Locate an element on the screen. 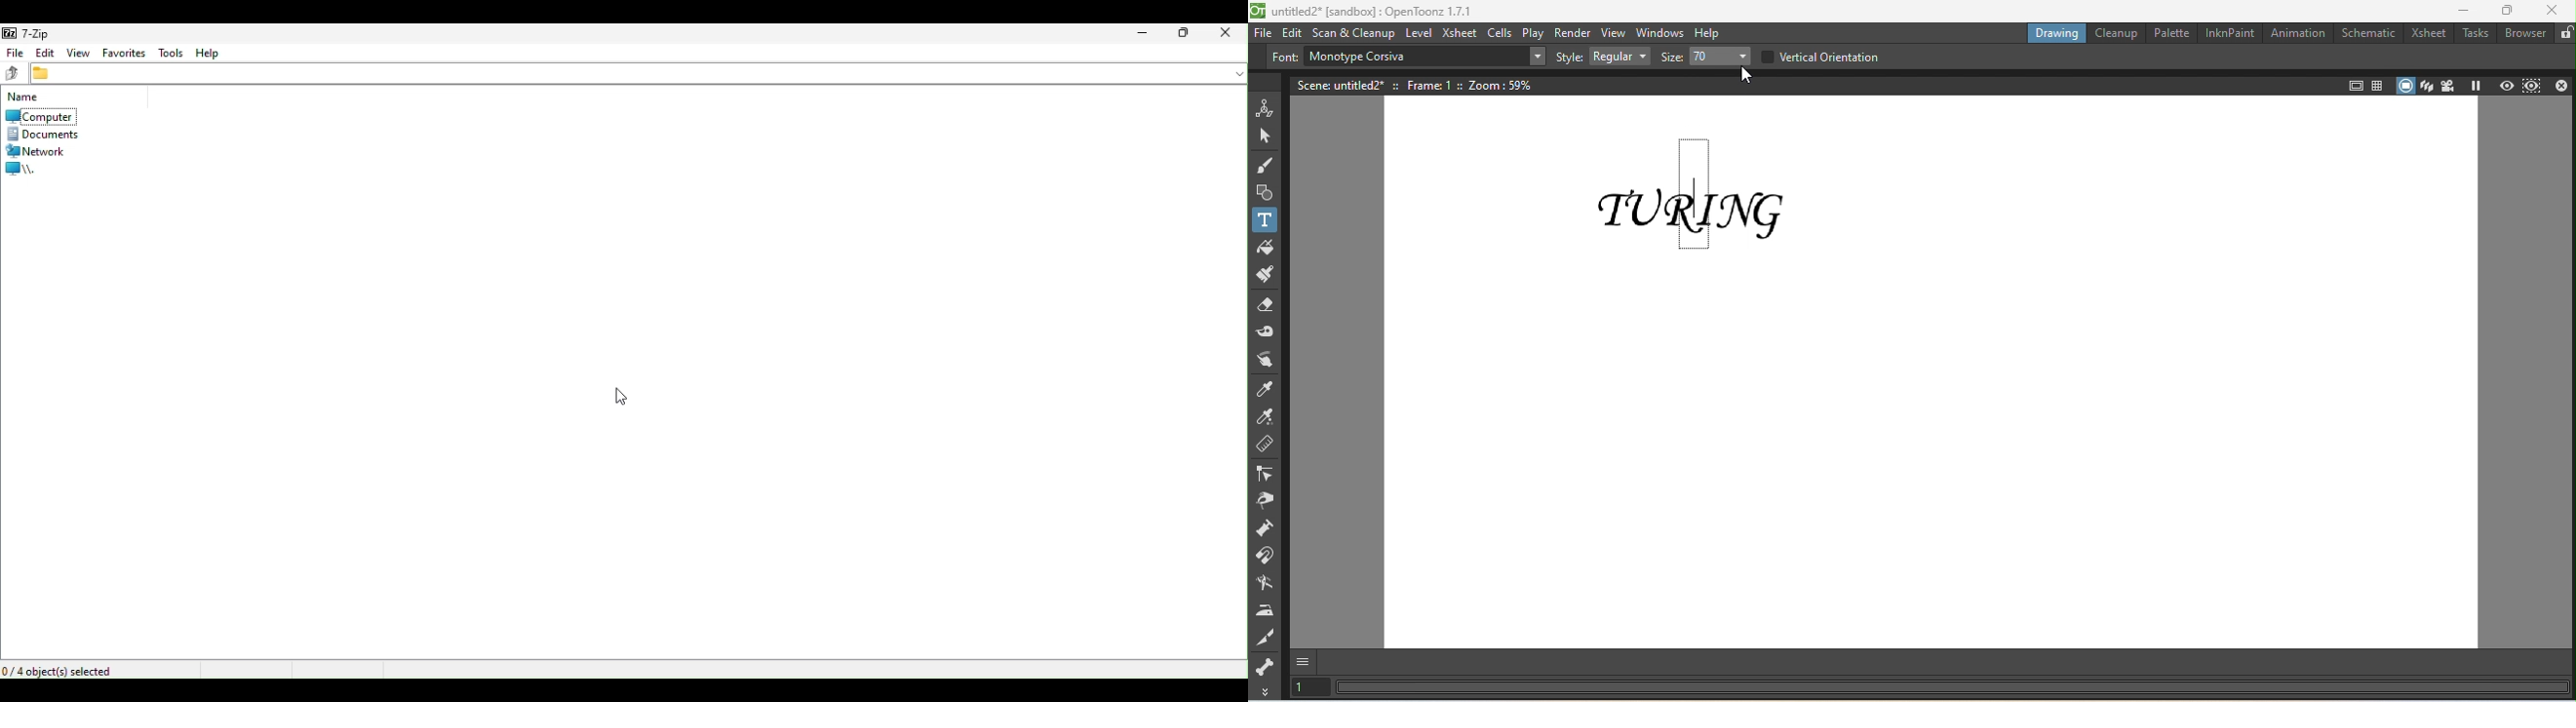 This screenshot has width=2576, height=728. FREE TRIAL EXPIREDfile address bar is located at coordinates (638, 72).